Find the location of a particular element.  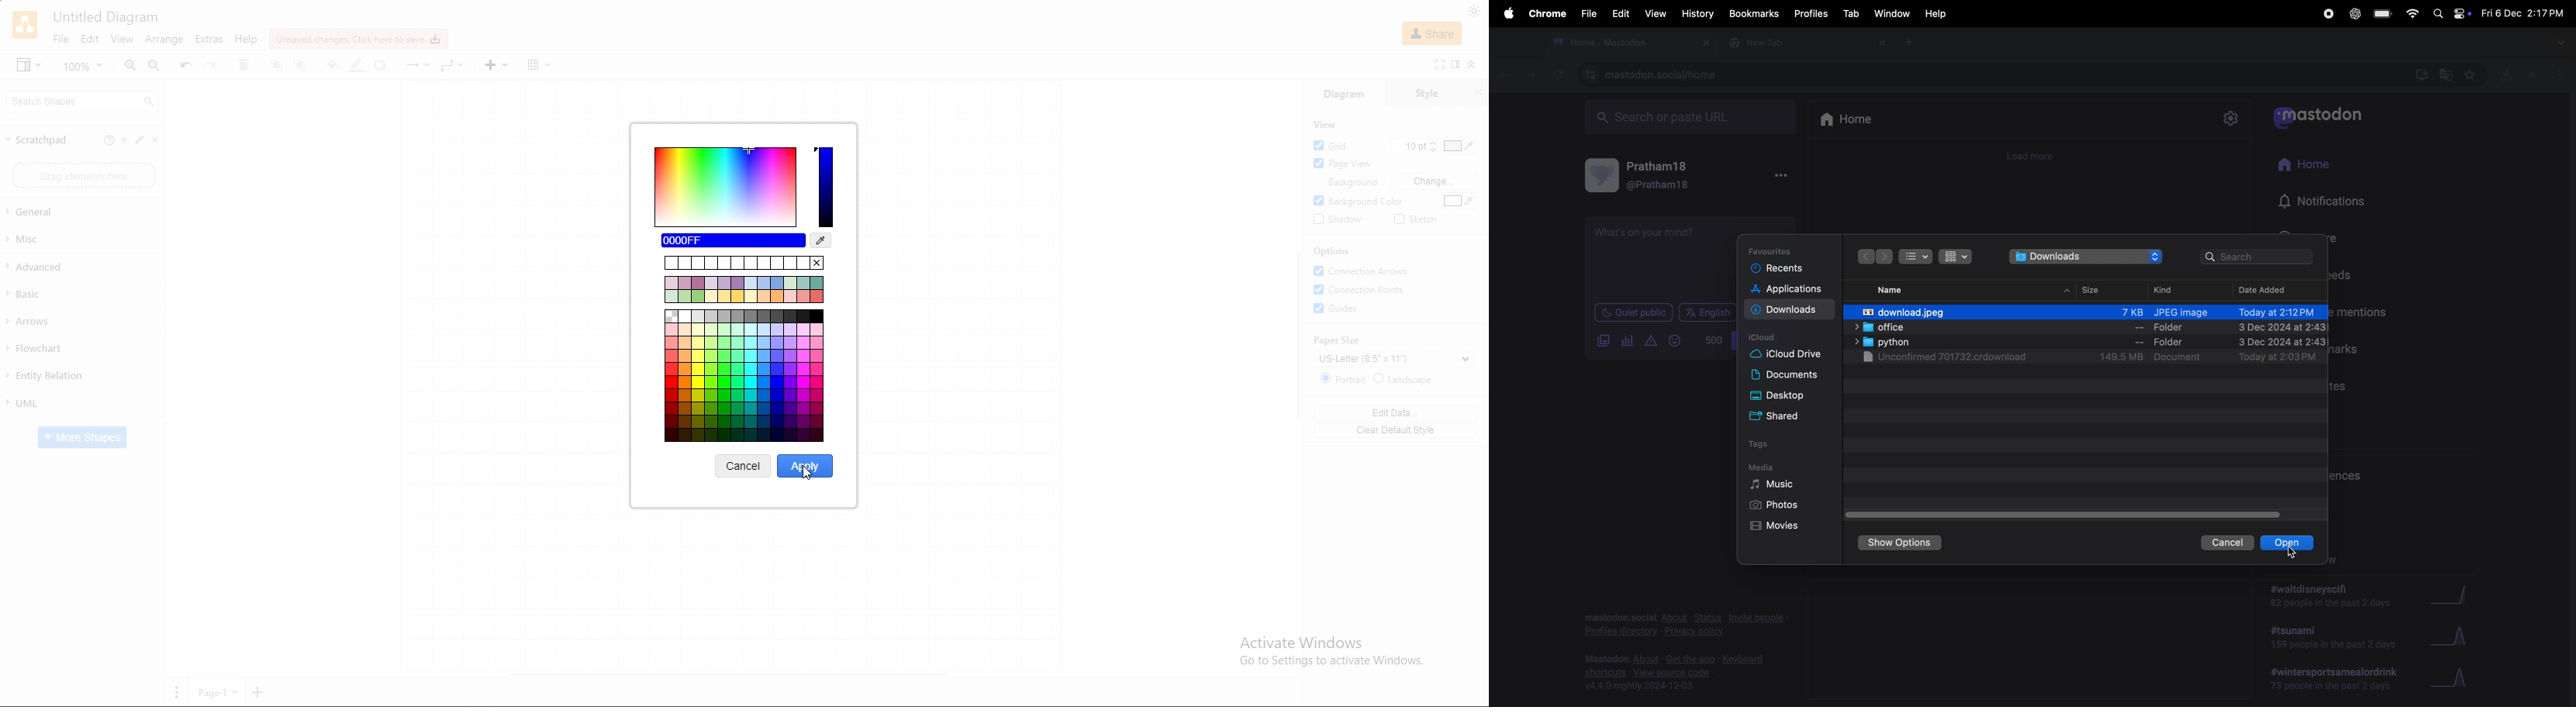

English is located at coordinates (1708, 312).